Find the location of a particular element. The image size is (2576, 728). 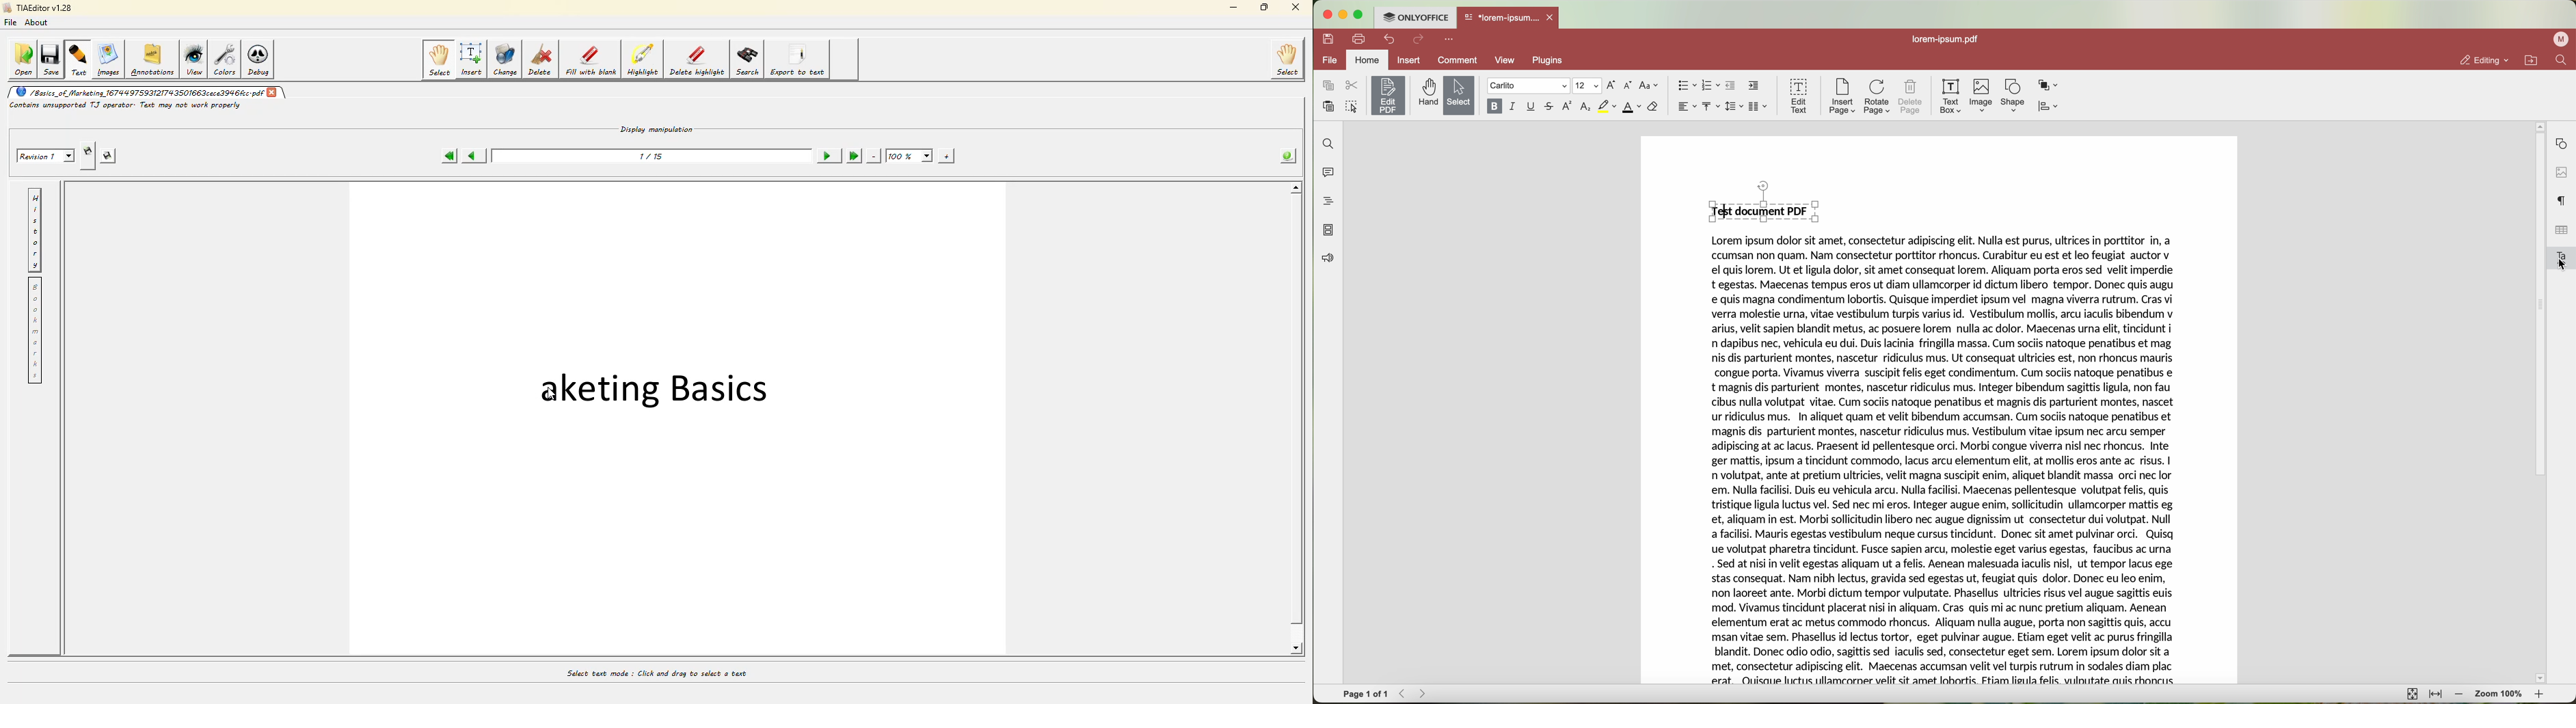

save is located at coordinates (1329, 39).